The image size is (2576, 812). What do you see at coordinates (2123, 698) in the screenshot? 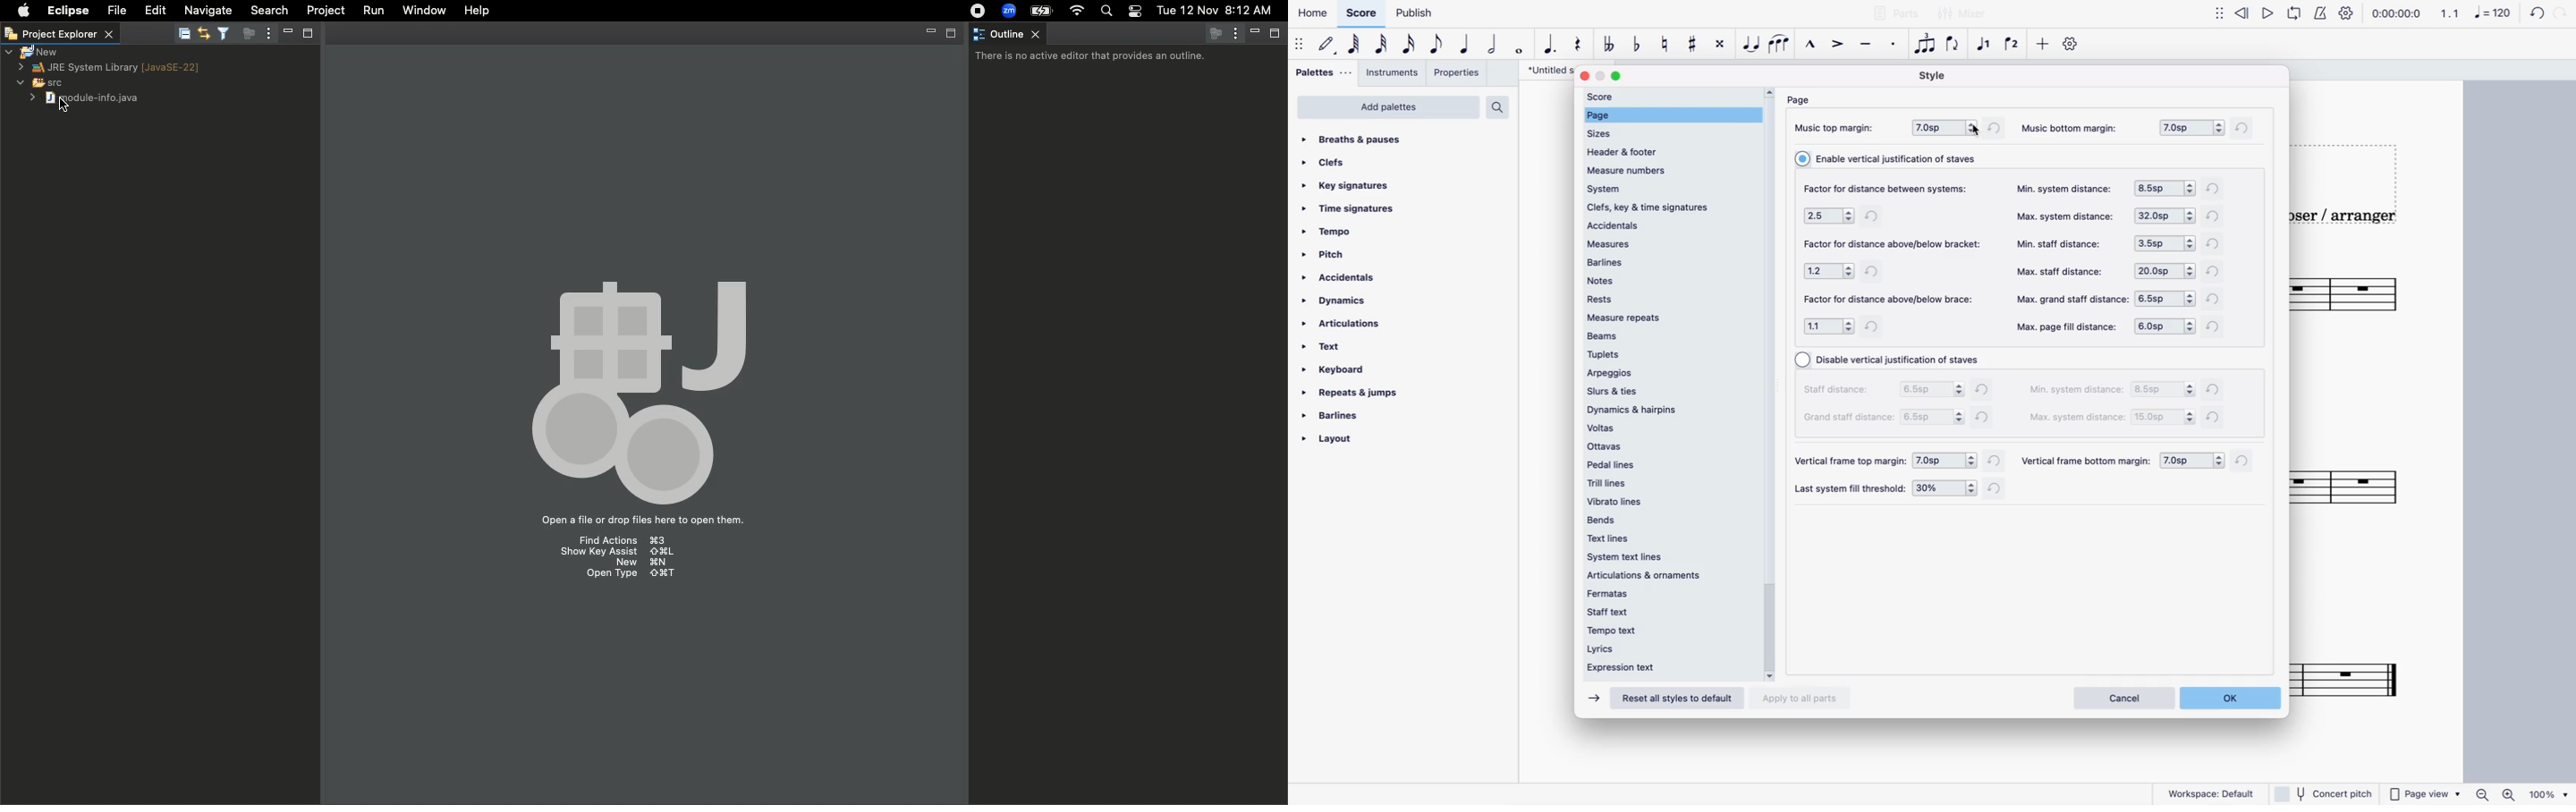
I see `cancel` at bounding box center [2123, 698].